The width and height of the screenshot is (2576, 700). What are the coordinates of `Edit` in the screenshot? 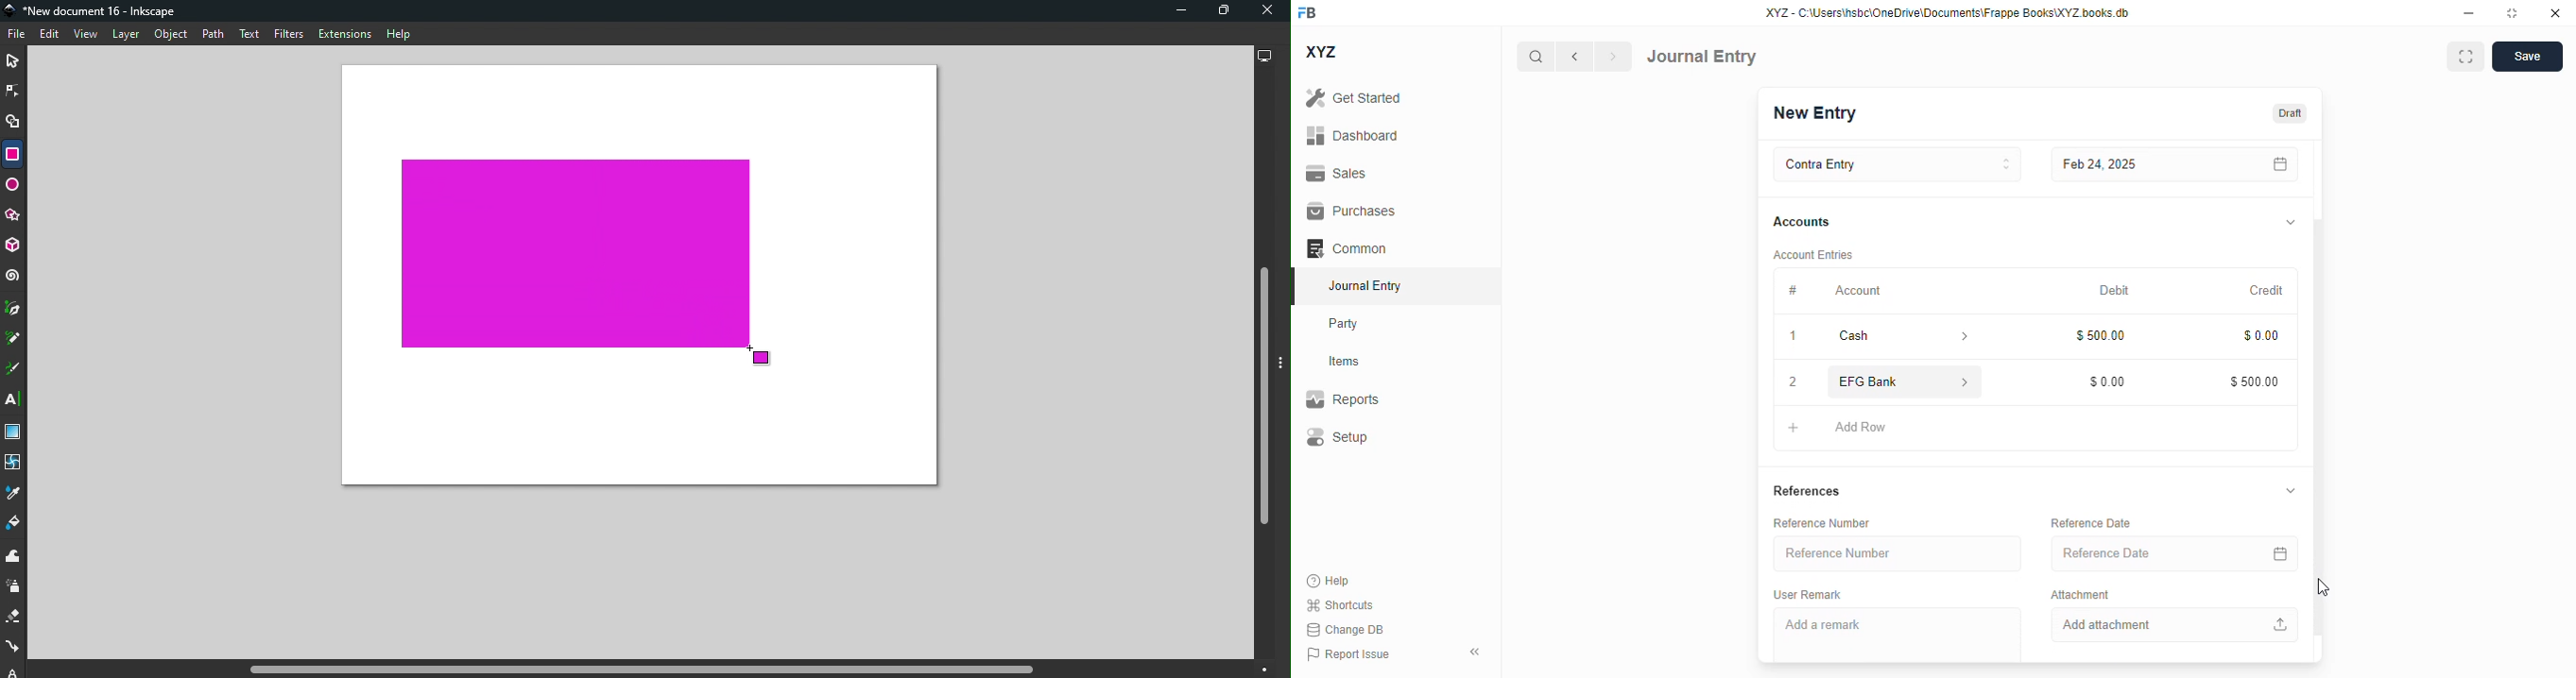 It's located at (48, 35).